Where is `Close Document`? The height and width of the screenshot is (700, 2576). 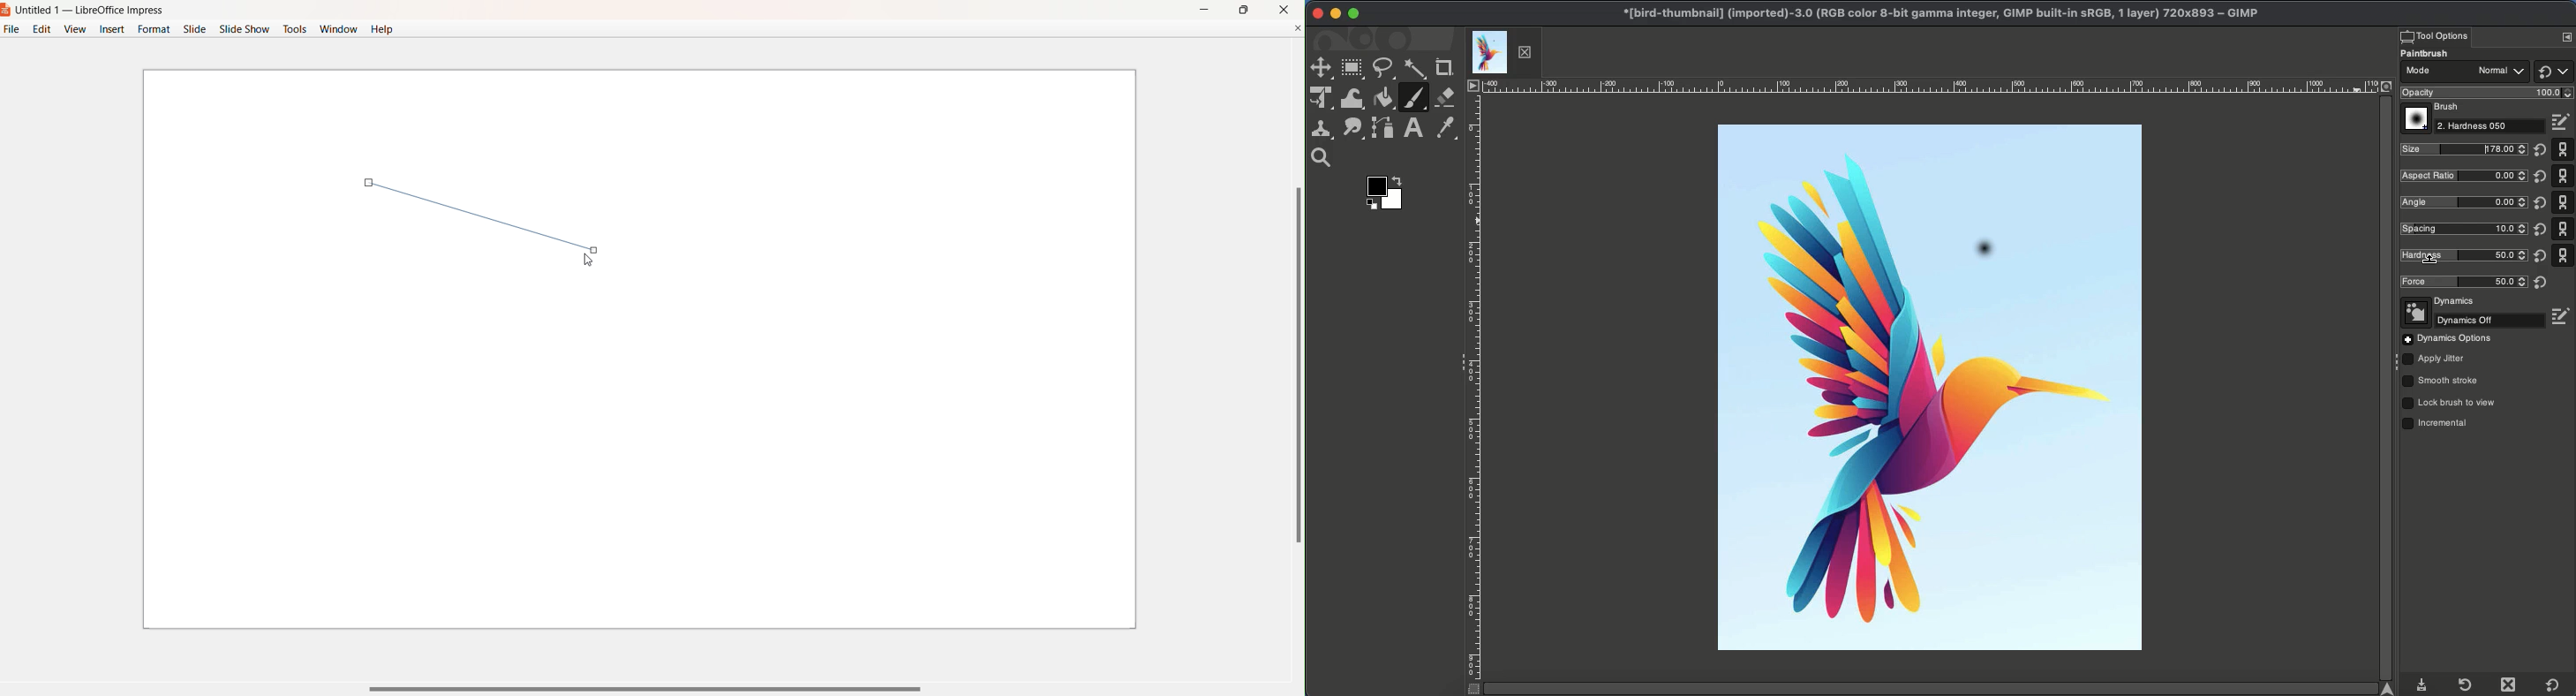 Close Document is located at coordinates (1297, 27).